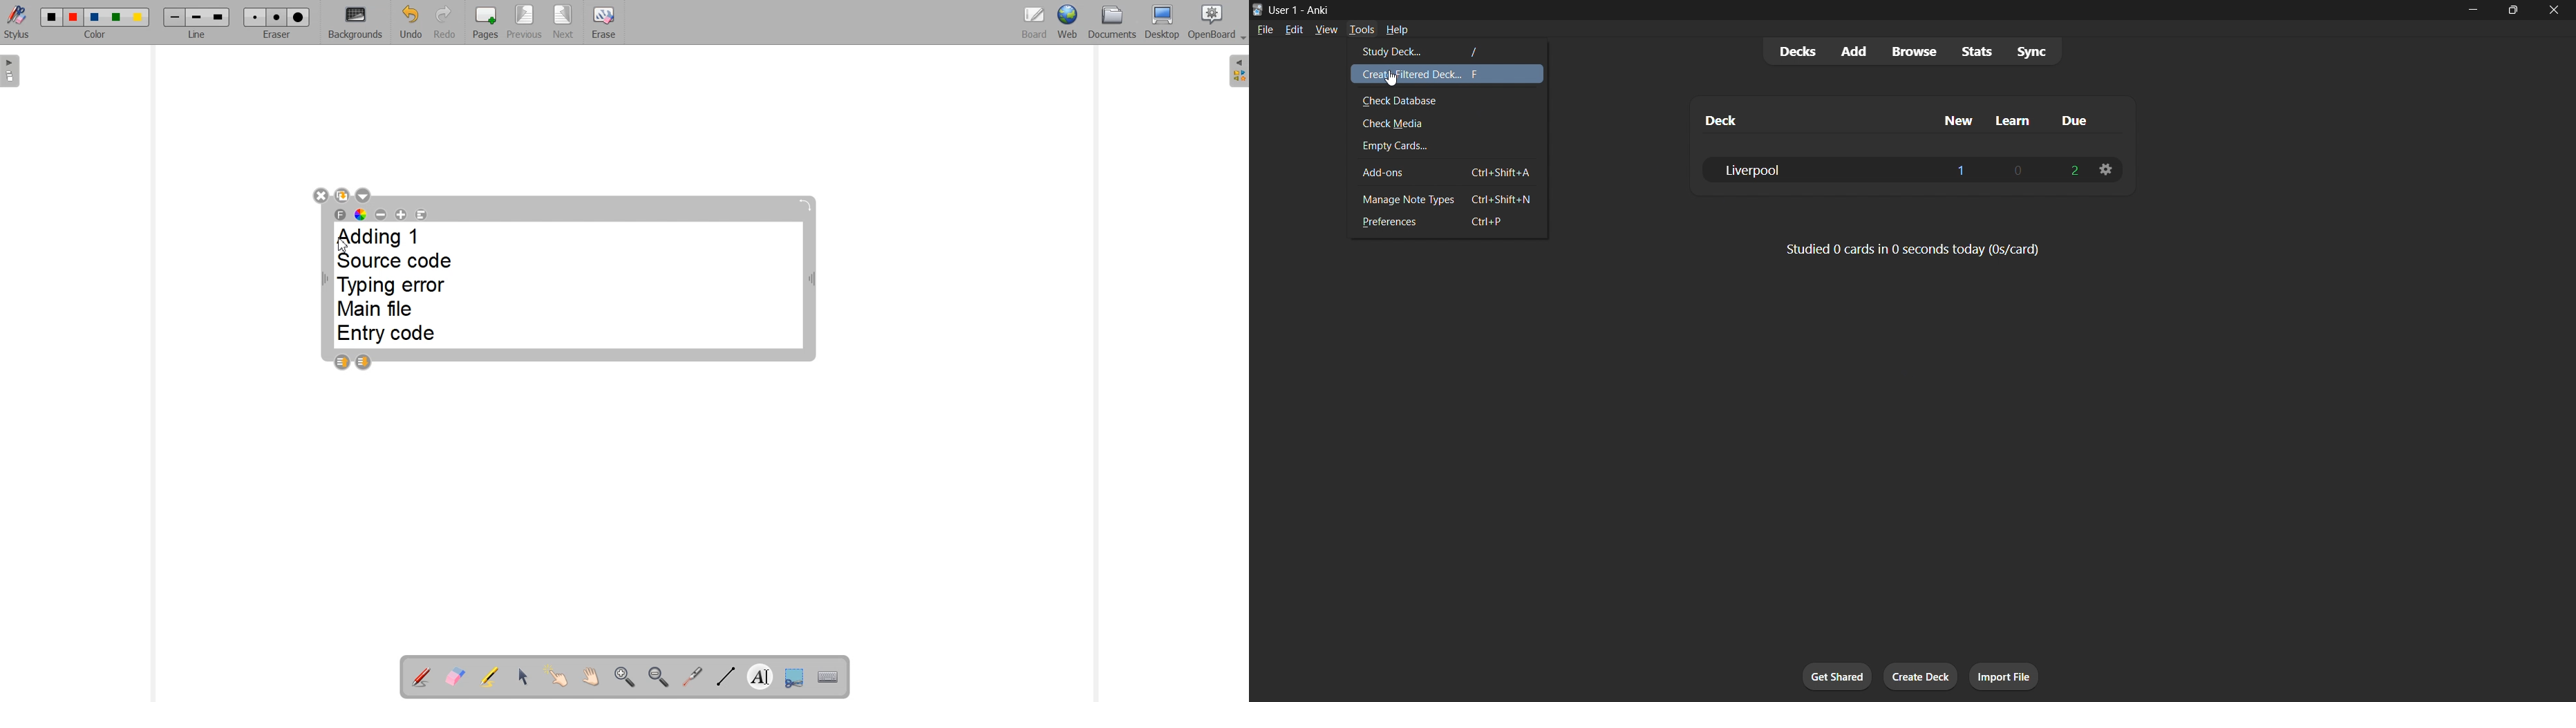 Image resolution: width=2576 pixels, height=728 pixels. Describe the element at coordinates (341, 214) in the screenshot. I see `Select font` at that location.